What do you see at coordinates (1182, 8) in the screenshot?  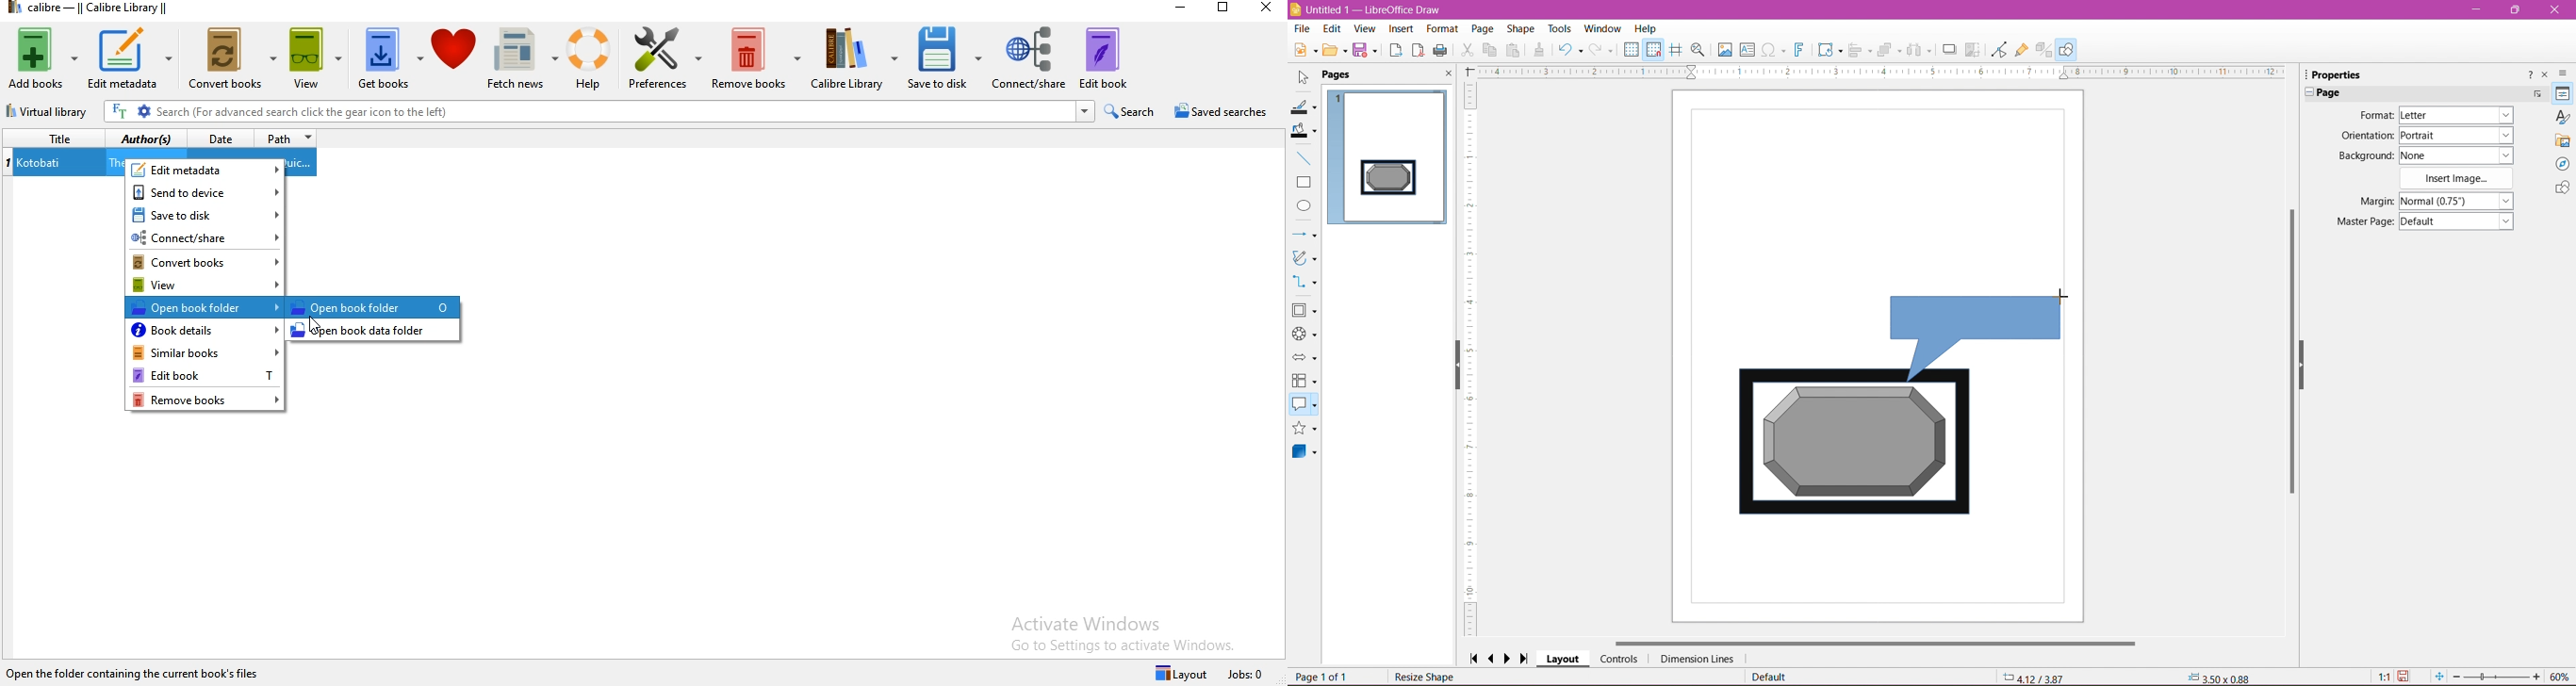 I see `minimise` at bounding box center [1182, 8].